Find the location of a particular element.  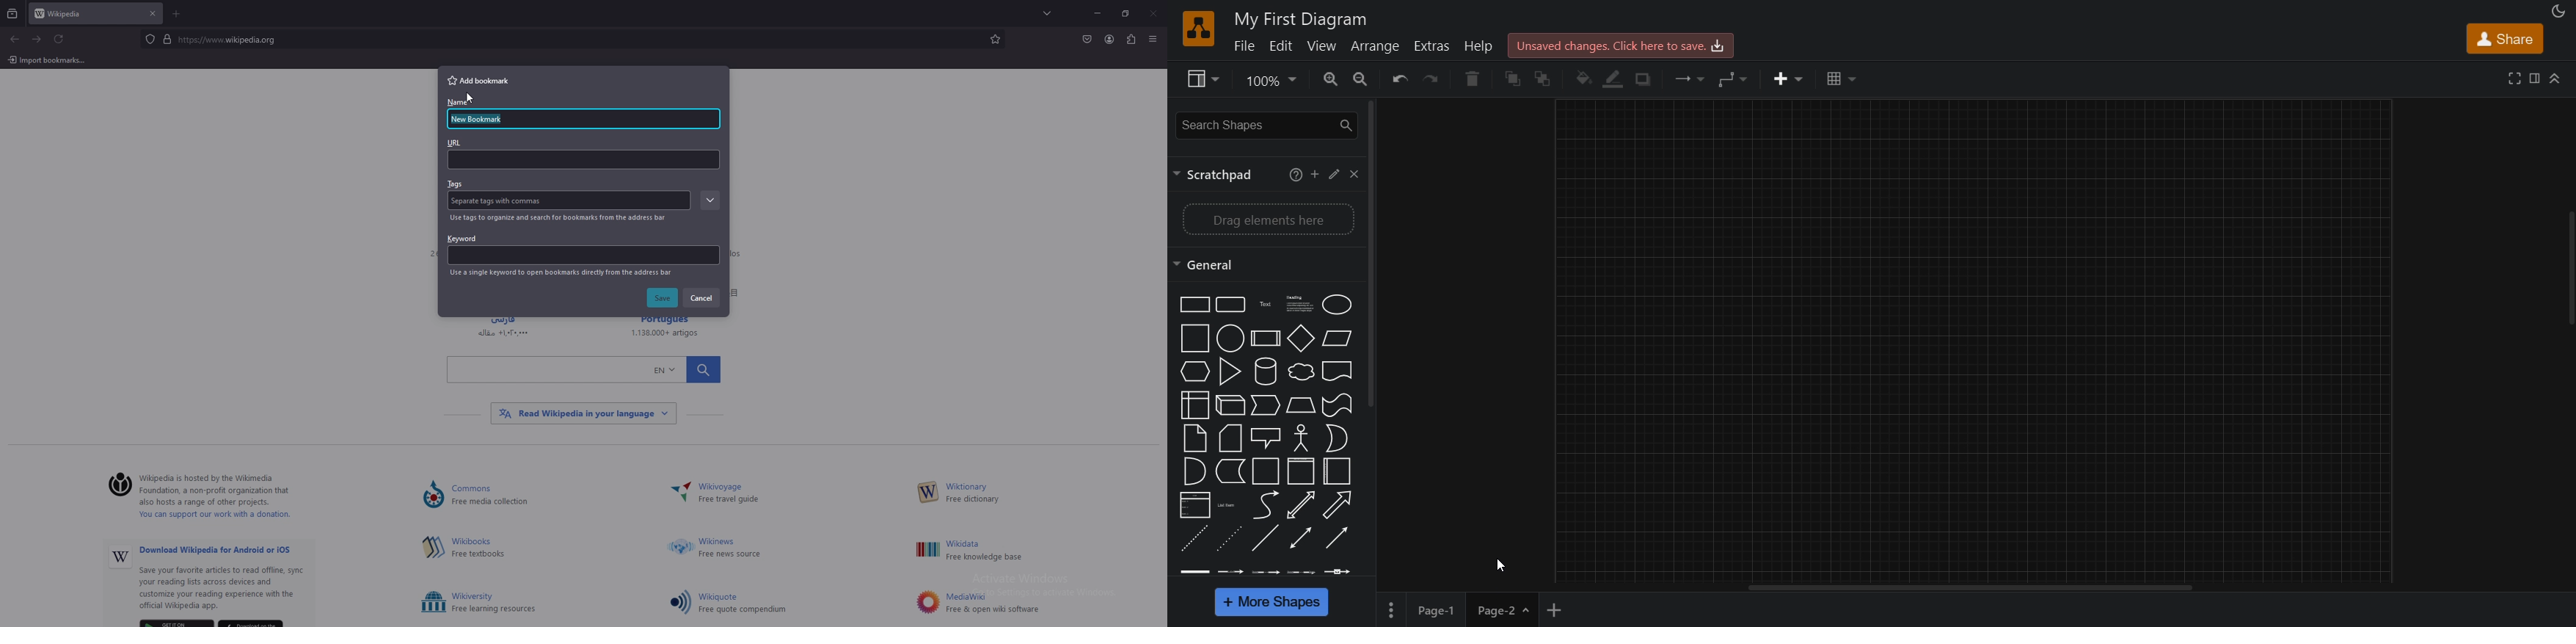

general is located at coordinates (1208, 267).